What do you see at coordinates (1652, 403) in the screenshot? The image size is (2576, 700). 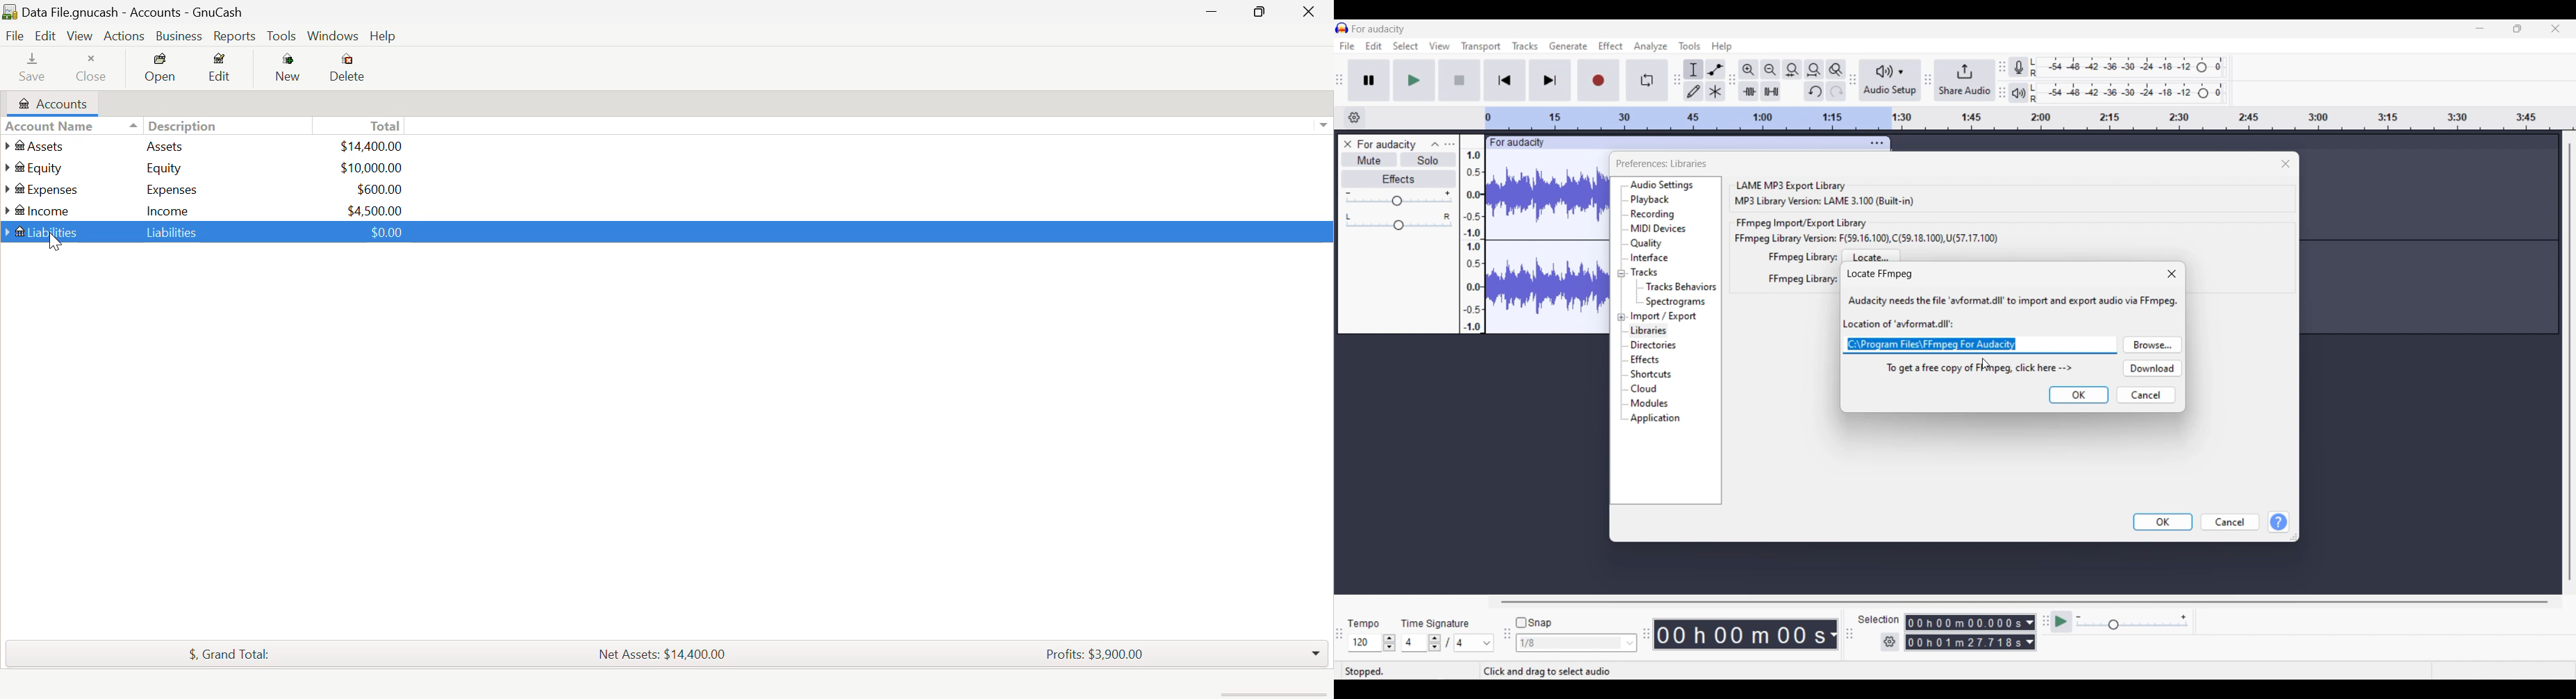 I see `Modules` at bounding box center [1652, 403].